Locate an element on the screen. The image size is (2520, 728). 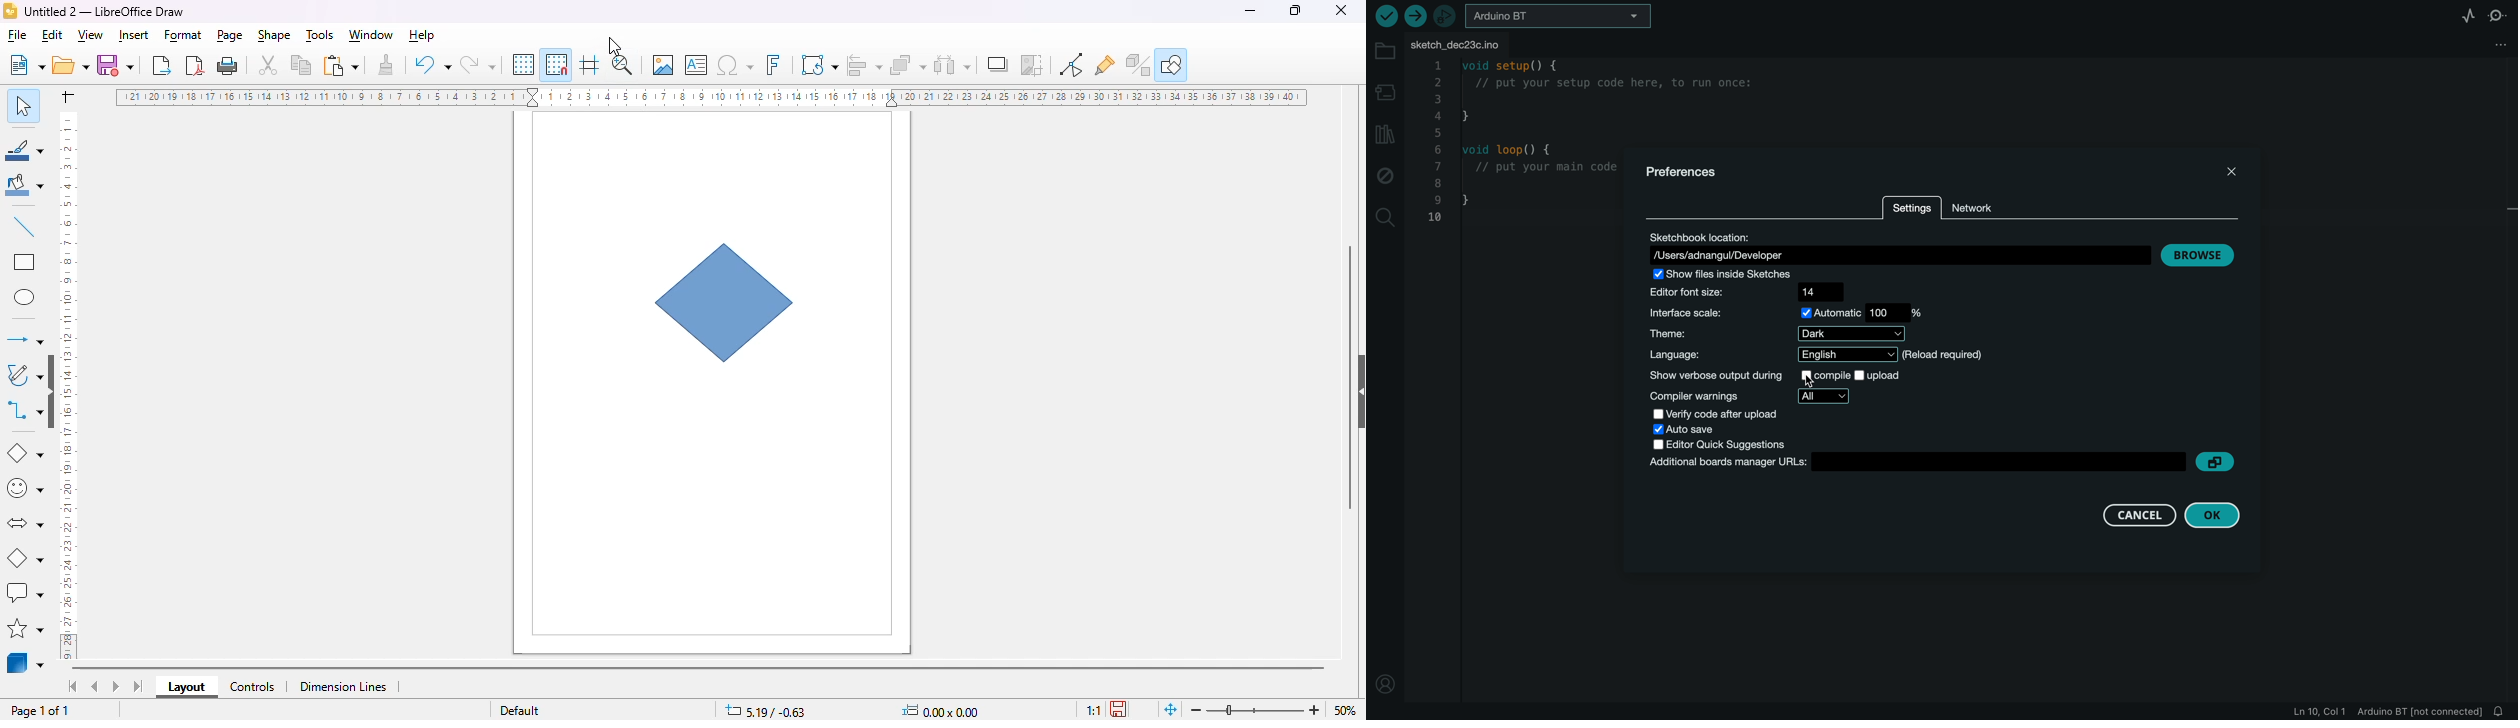
callout shapes is located at coordinates (27, 592).